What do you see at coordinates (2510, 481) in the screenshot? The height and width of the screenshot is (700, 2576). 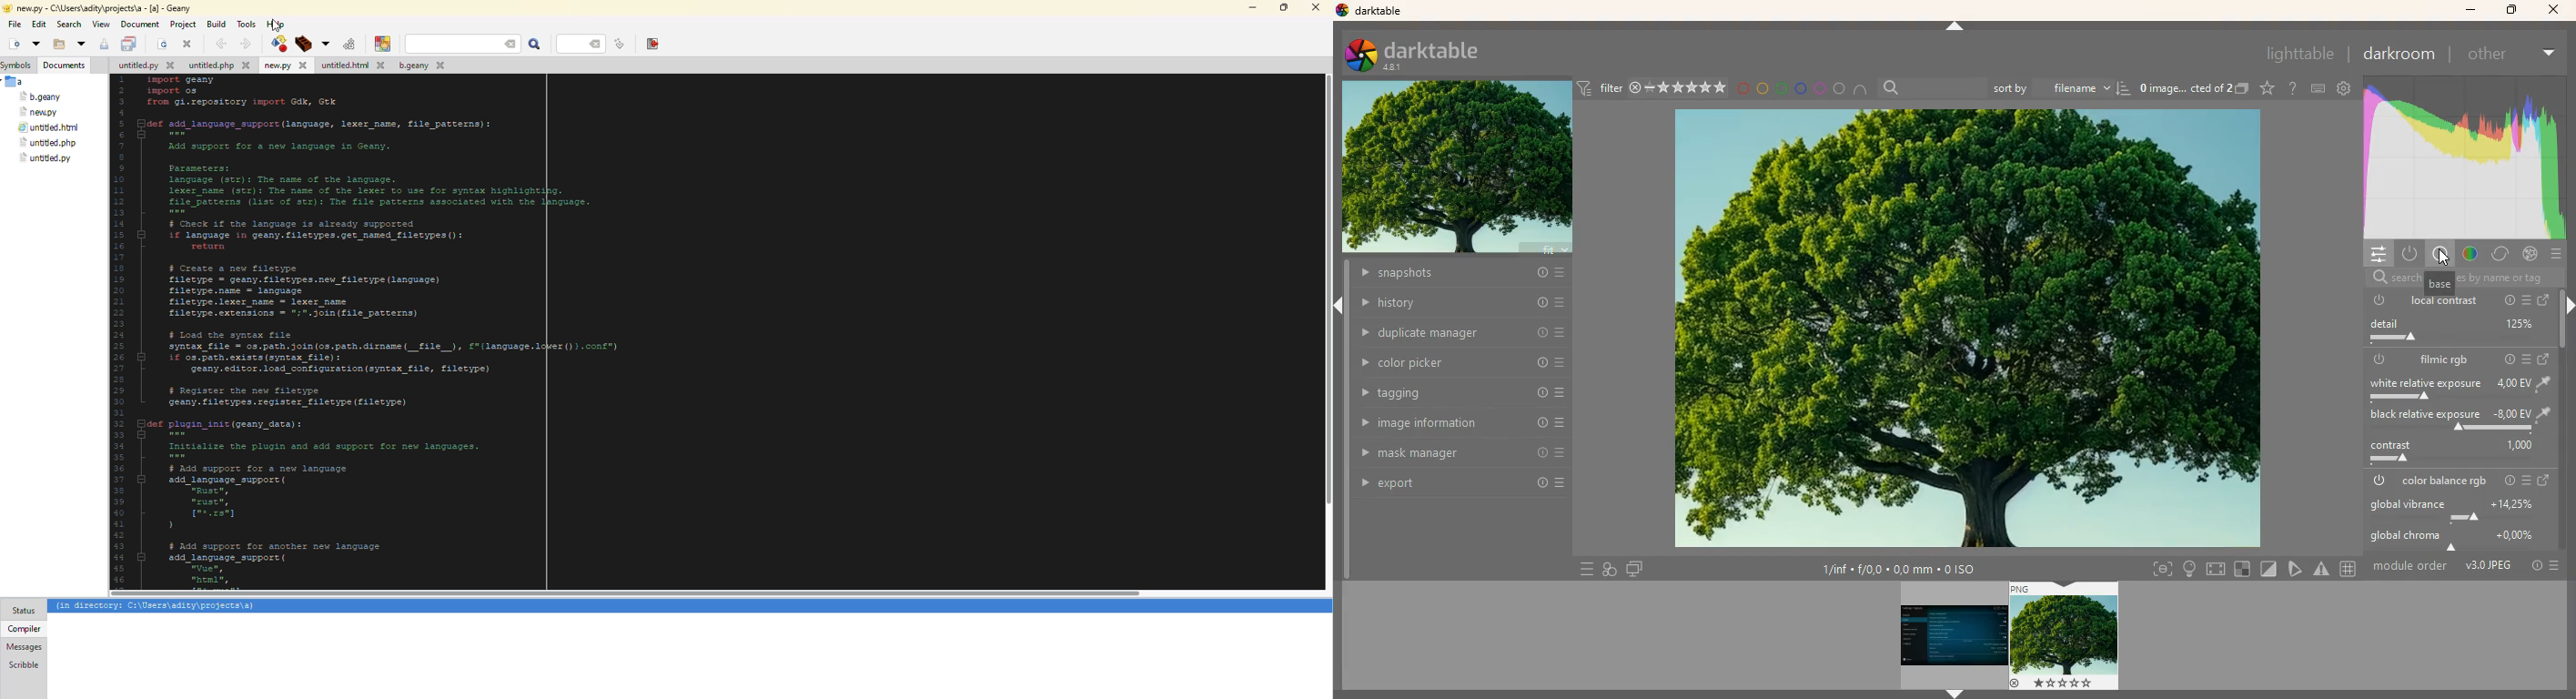 I see `info` at bounding box center [2510, 481].